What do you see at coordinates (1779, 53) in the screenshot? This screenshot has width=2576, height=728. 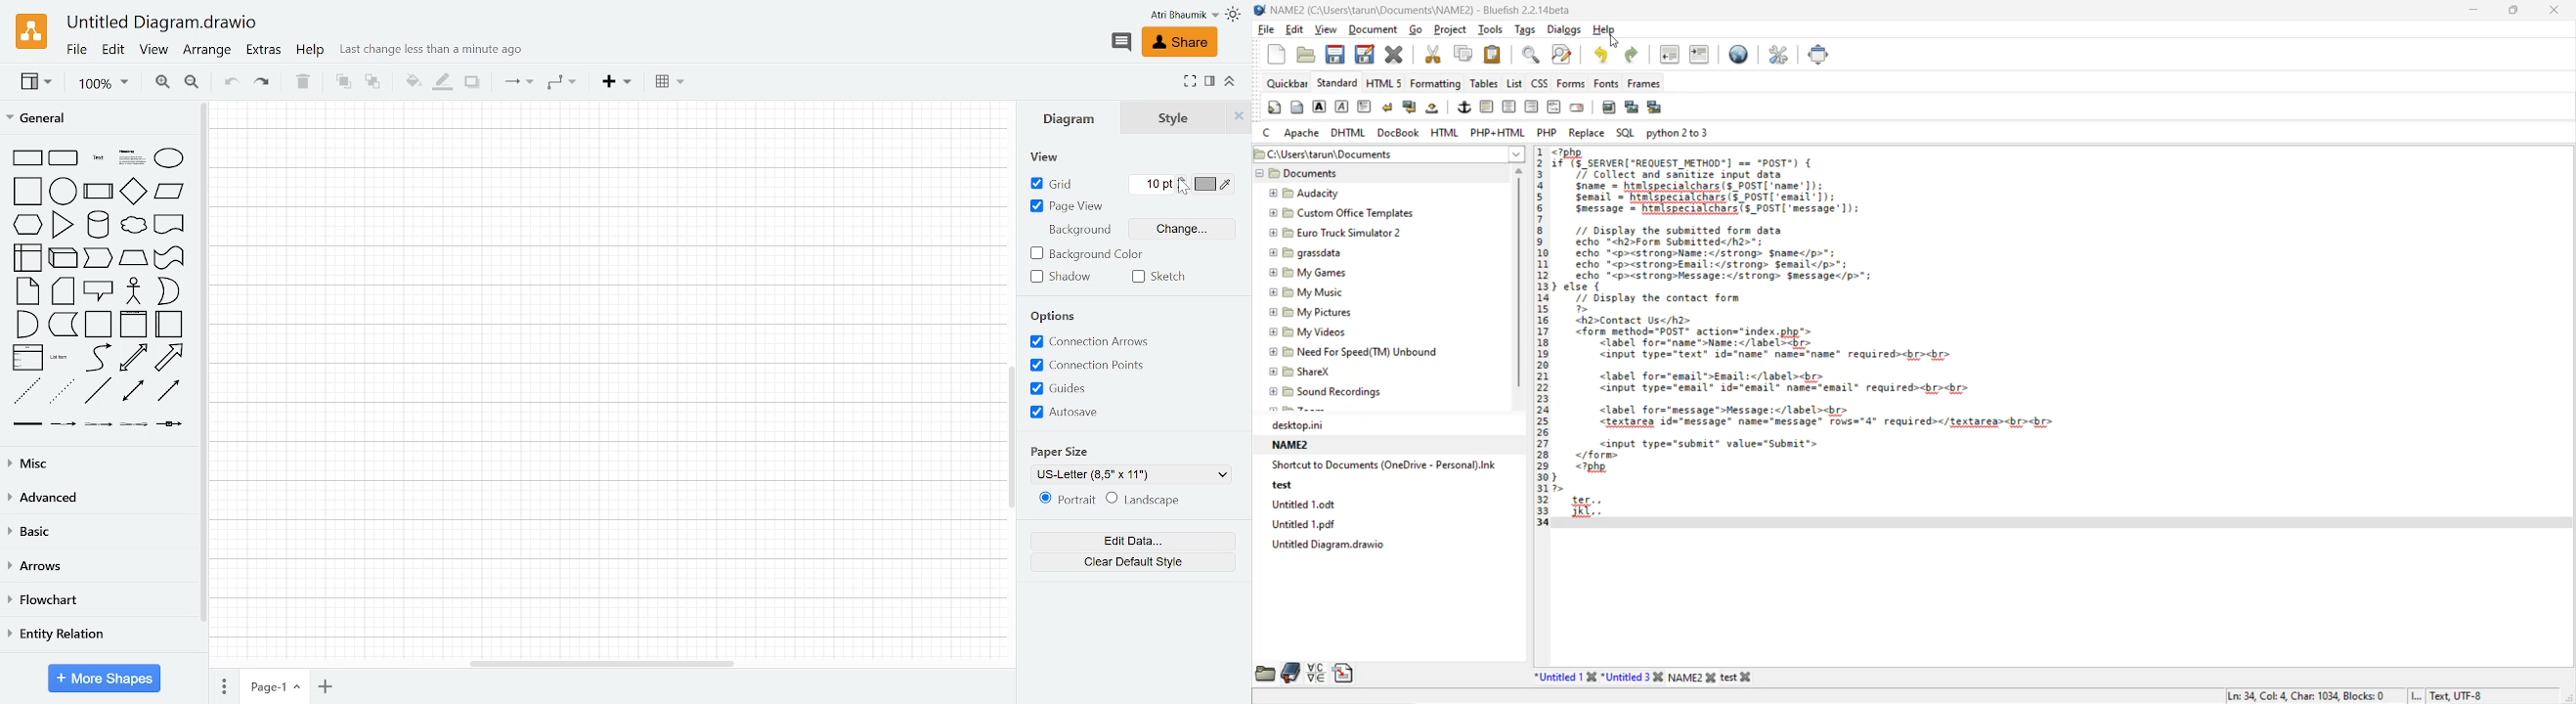 I see `edit preferences` at bounding box center [1779, 53].